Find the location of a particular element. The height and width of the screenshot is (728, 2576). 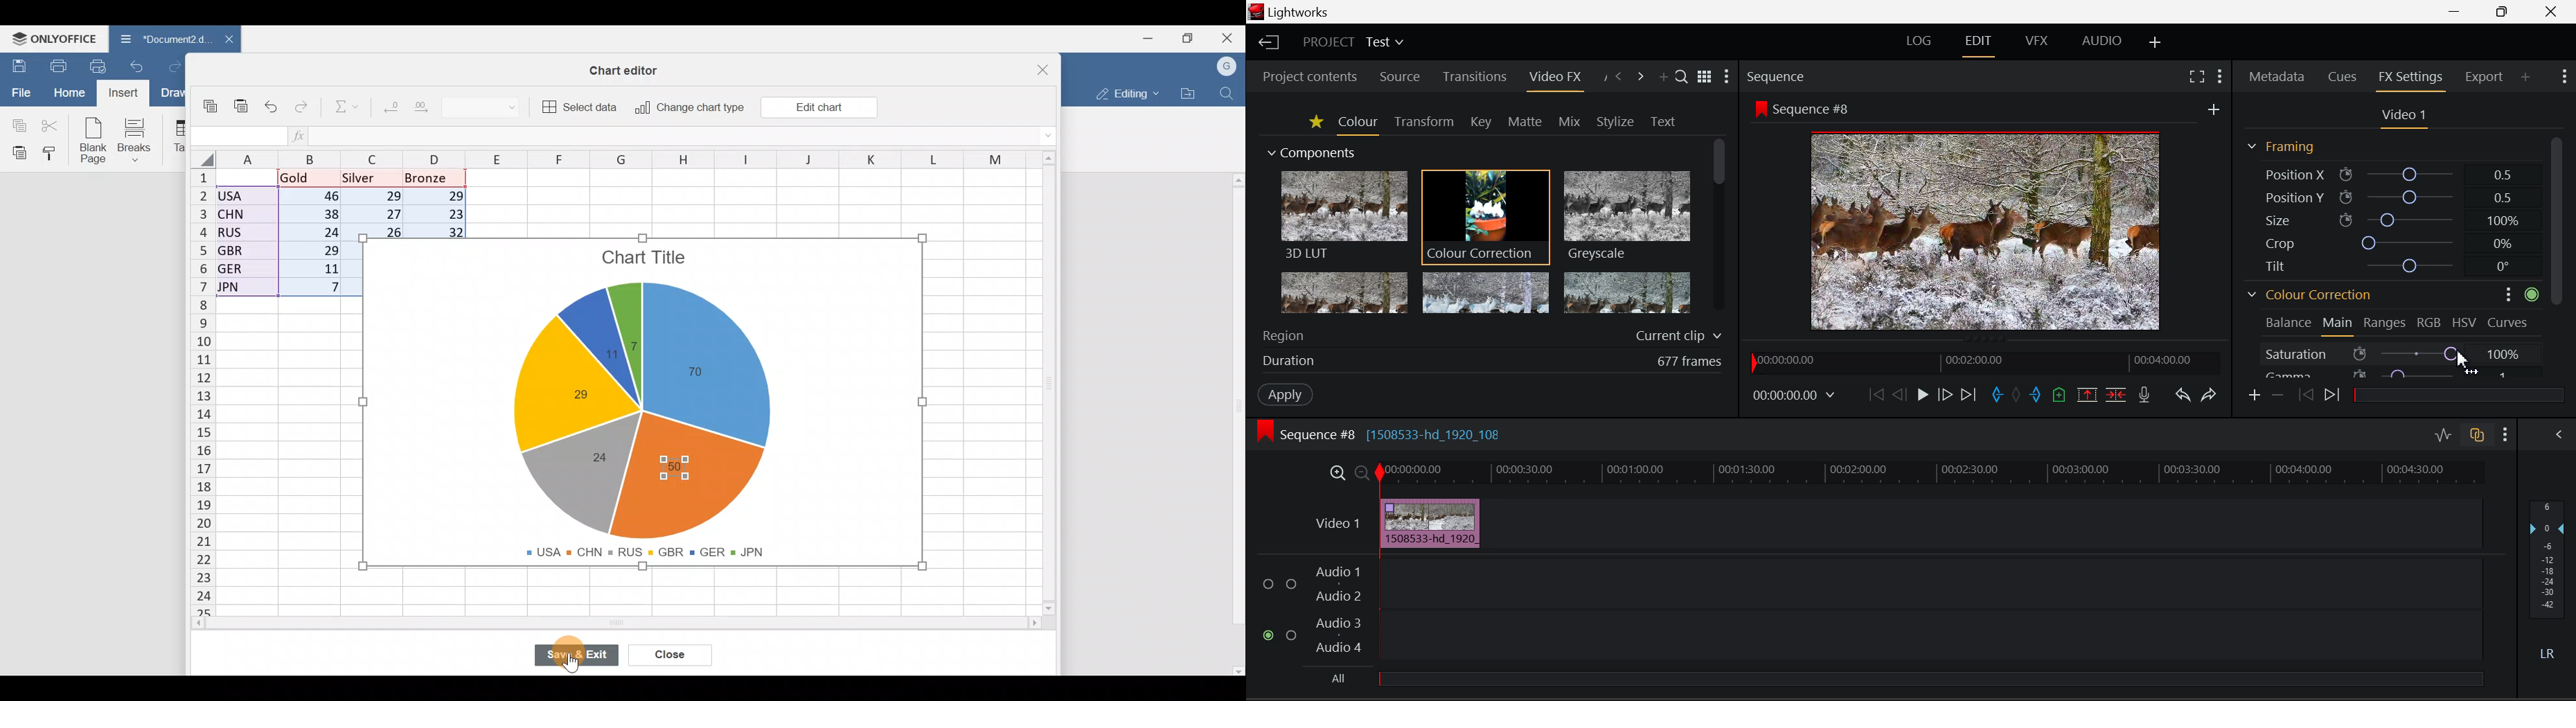

Apply is located at coordinates (1287, 394).